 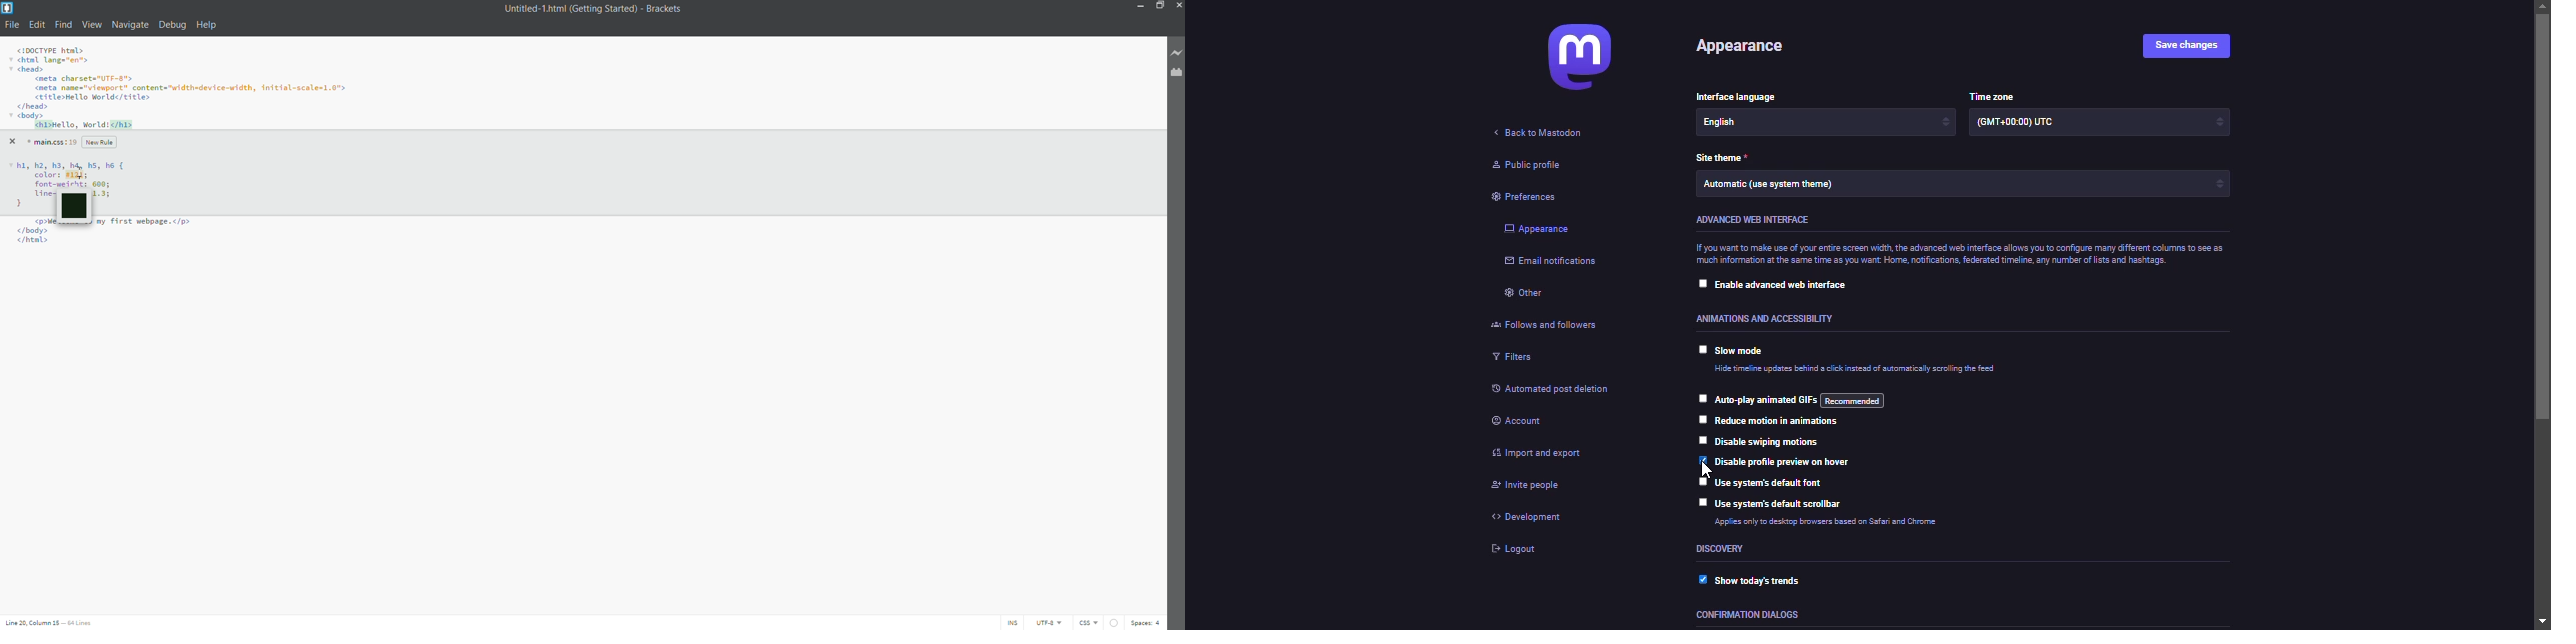 What do you see at coordinates (1534, 488) in the screenshot?
I see `invite people` at bounding box center [1534, 488].